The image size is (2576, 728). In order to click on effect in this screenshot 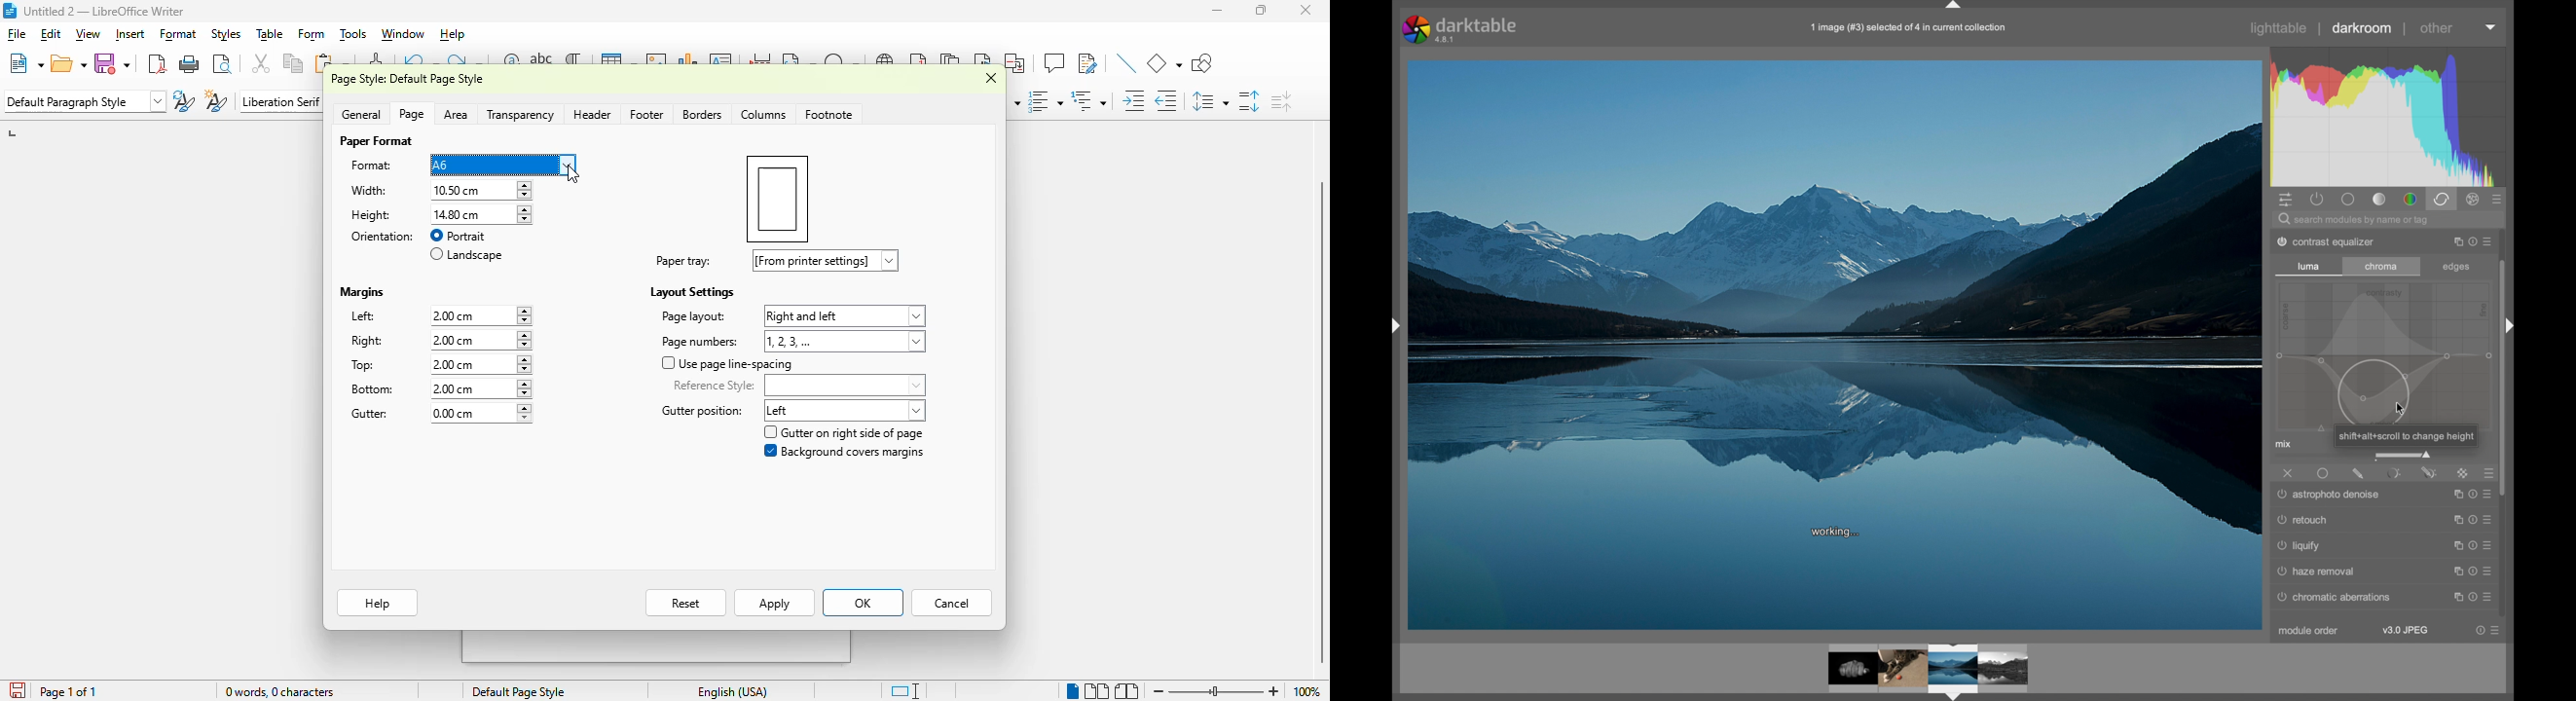, I will do `click(2473, 199)`.